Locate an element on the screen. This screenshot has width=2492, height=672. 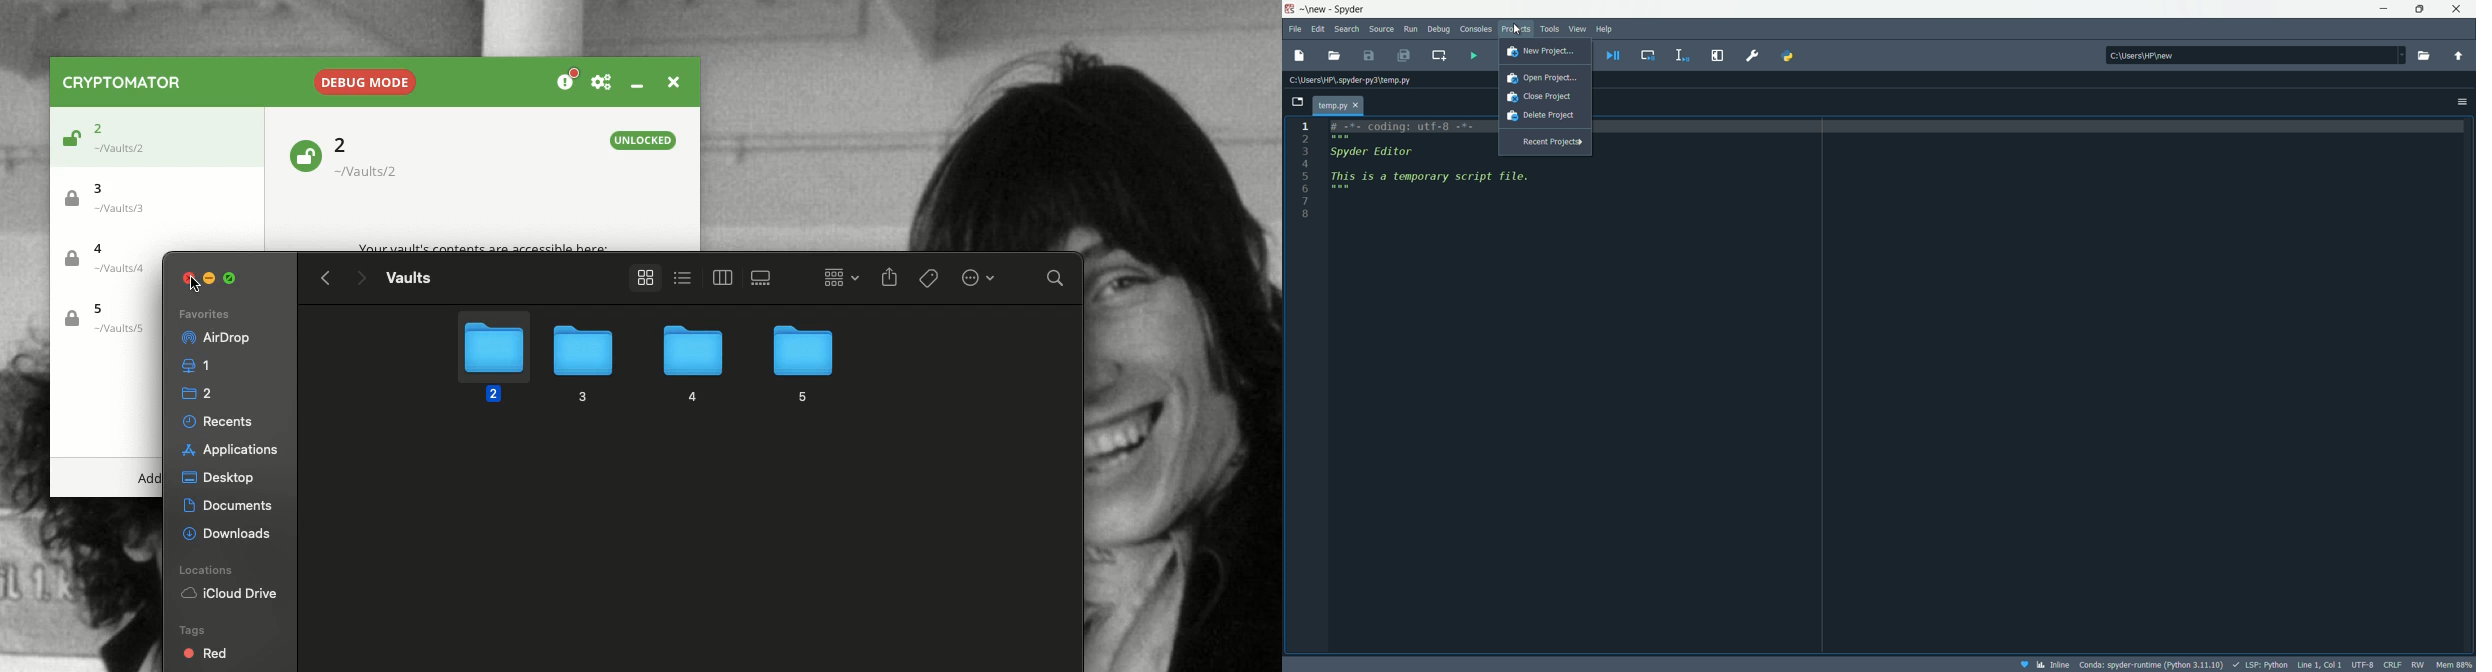
cursor is located at coordinates (1517, 29).